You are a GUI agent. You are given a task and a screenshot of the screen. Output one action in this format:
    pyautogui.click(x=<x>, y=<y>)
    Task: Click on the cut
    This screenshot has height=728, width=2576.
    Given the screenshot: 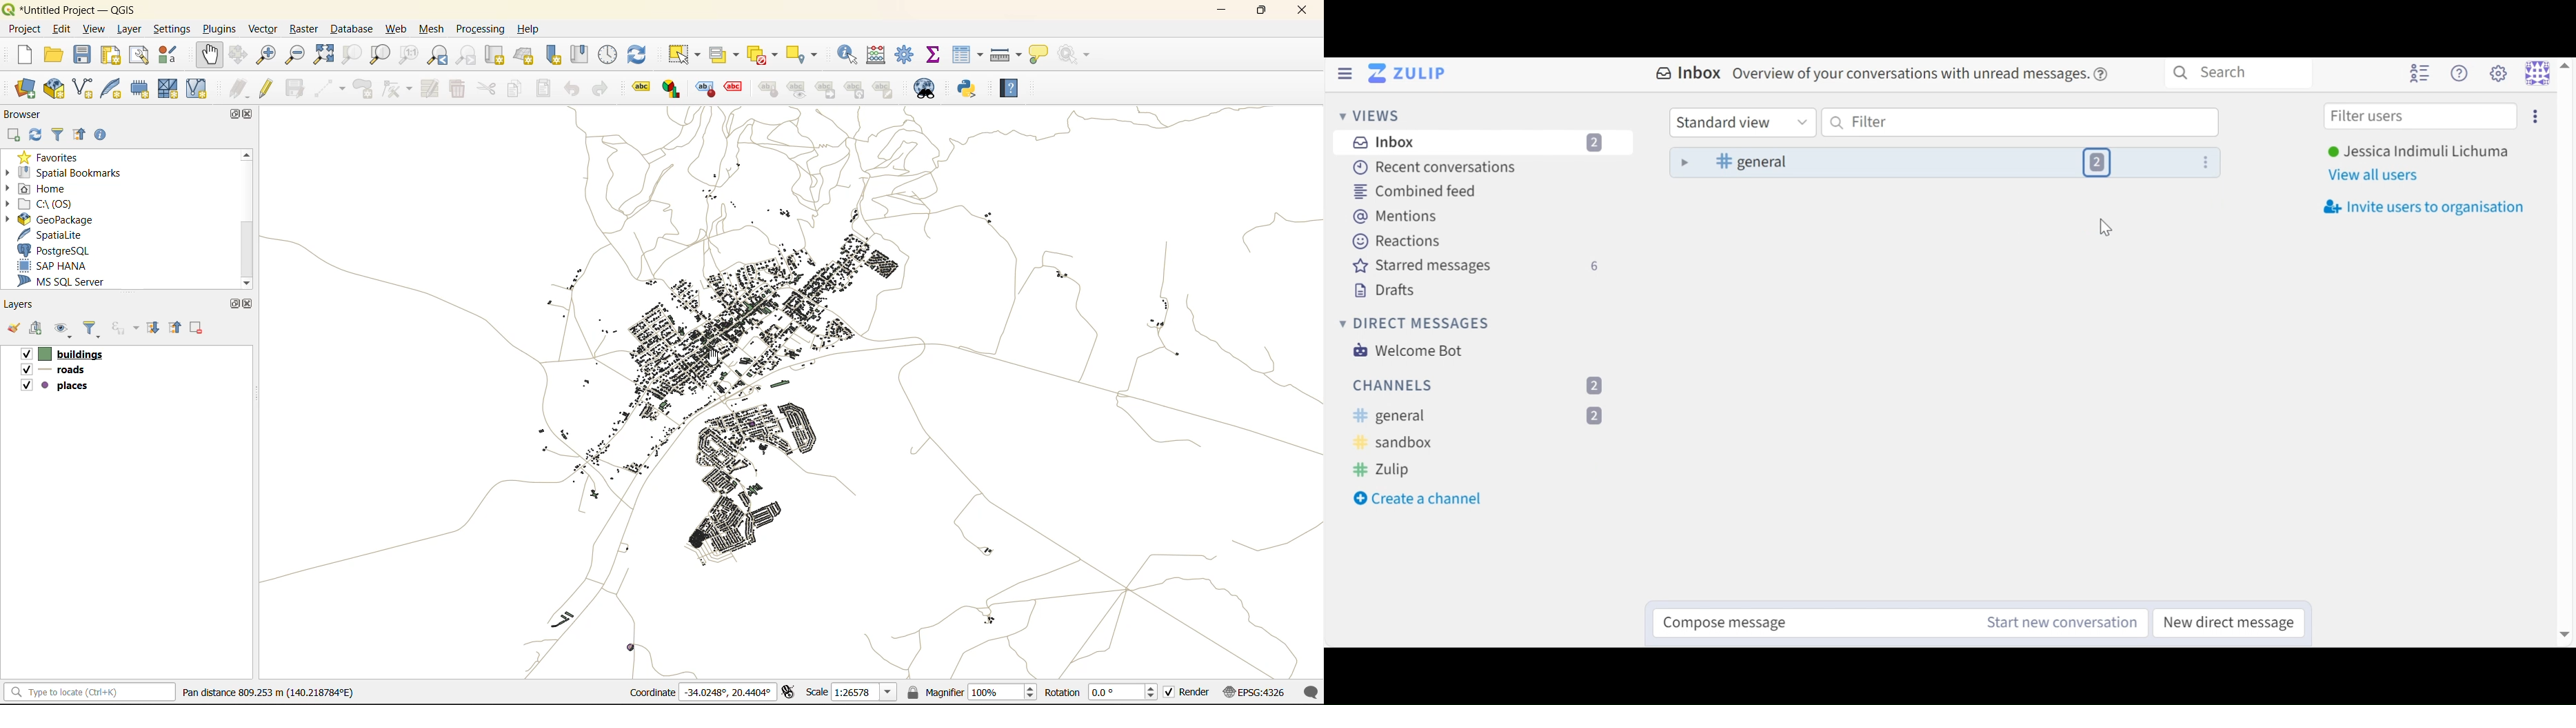 What is the action you would take?
    pyautogui.click(x=486, y=89)
    